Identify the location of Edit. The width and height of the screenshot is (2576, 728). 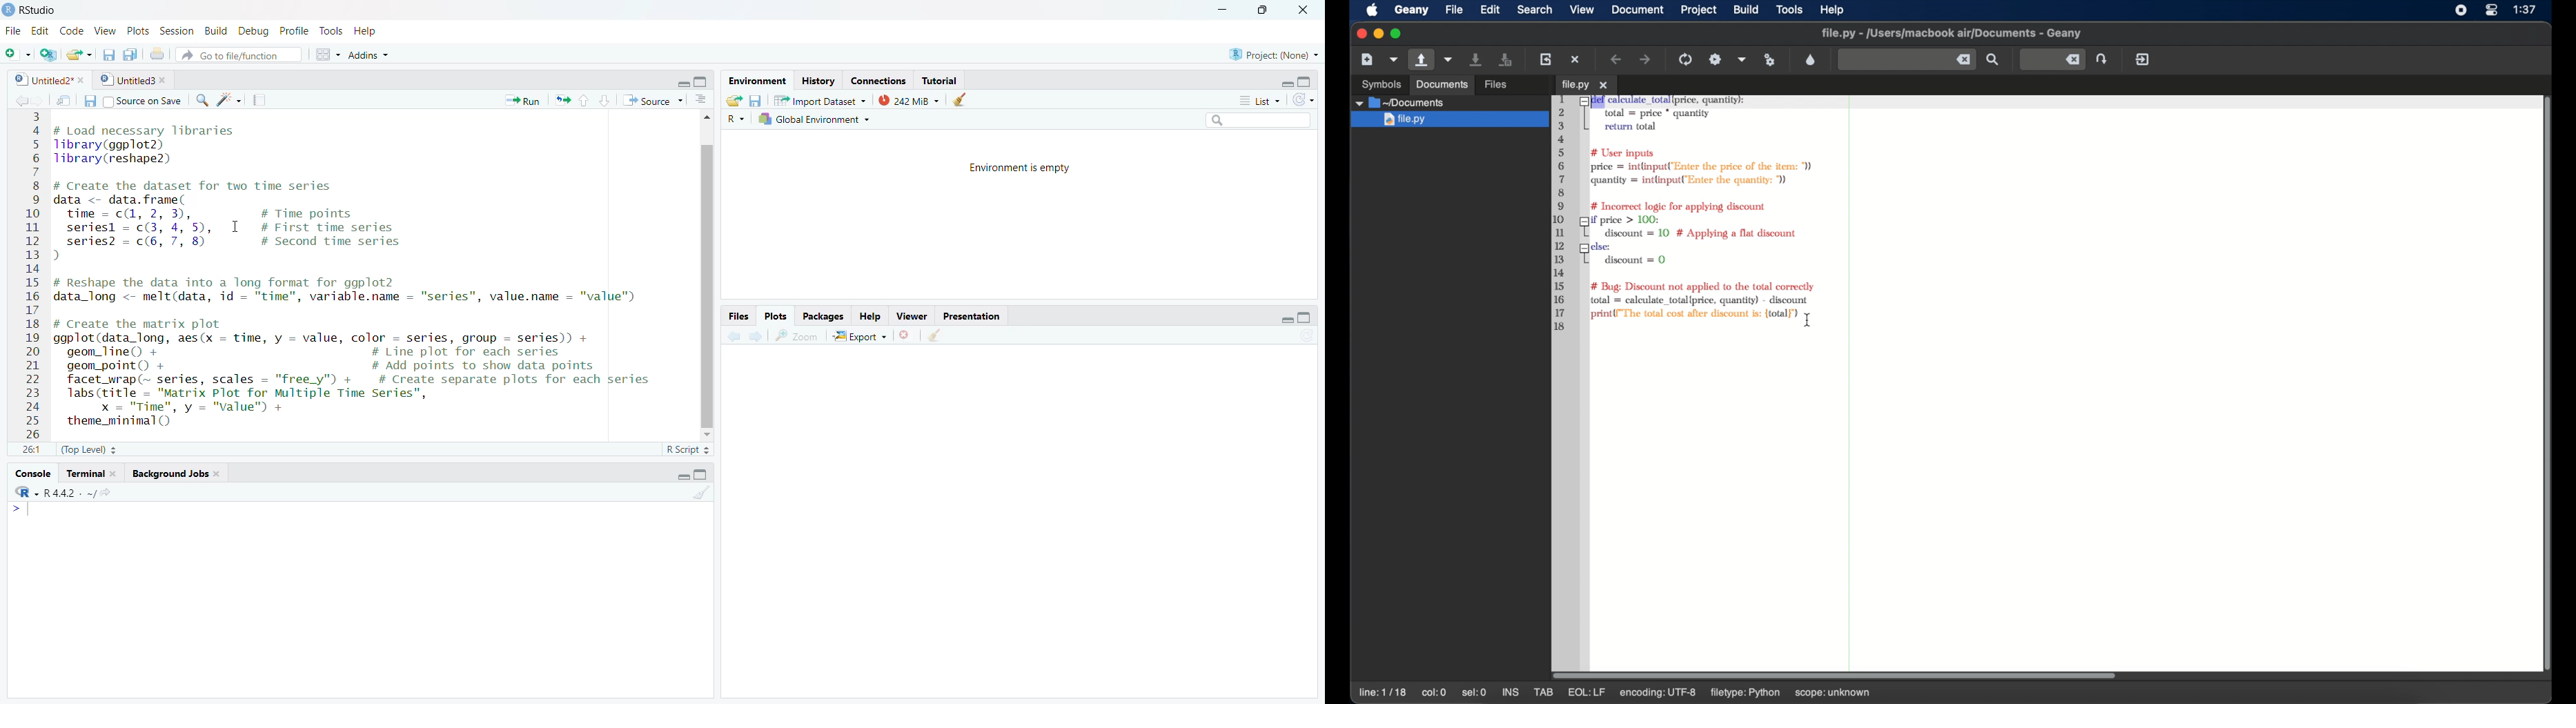
(41, 31).